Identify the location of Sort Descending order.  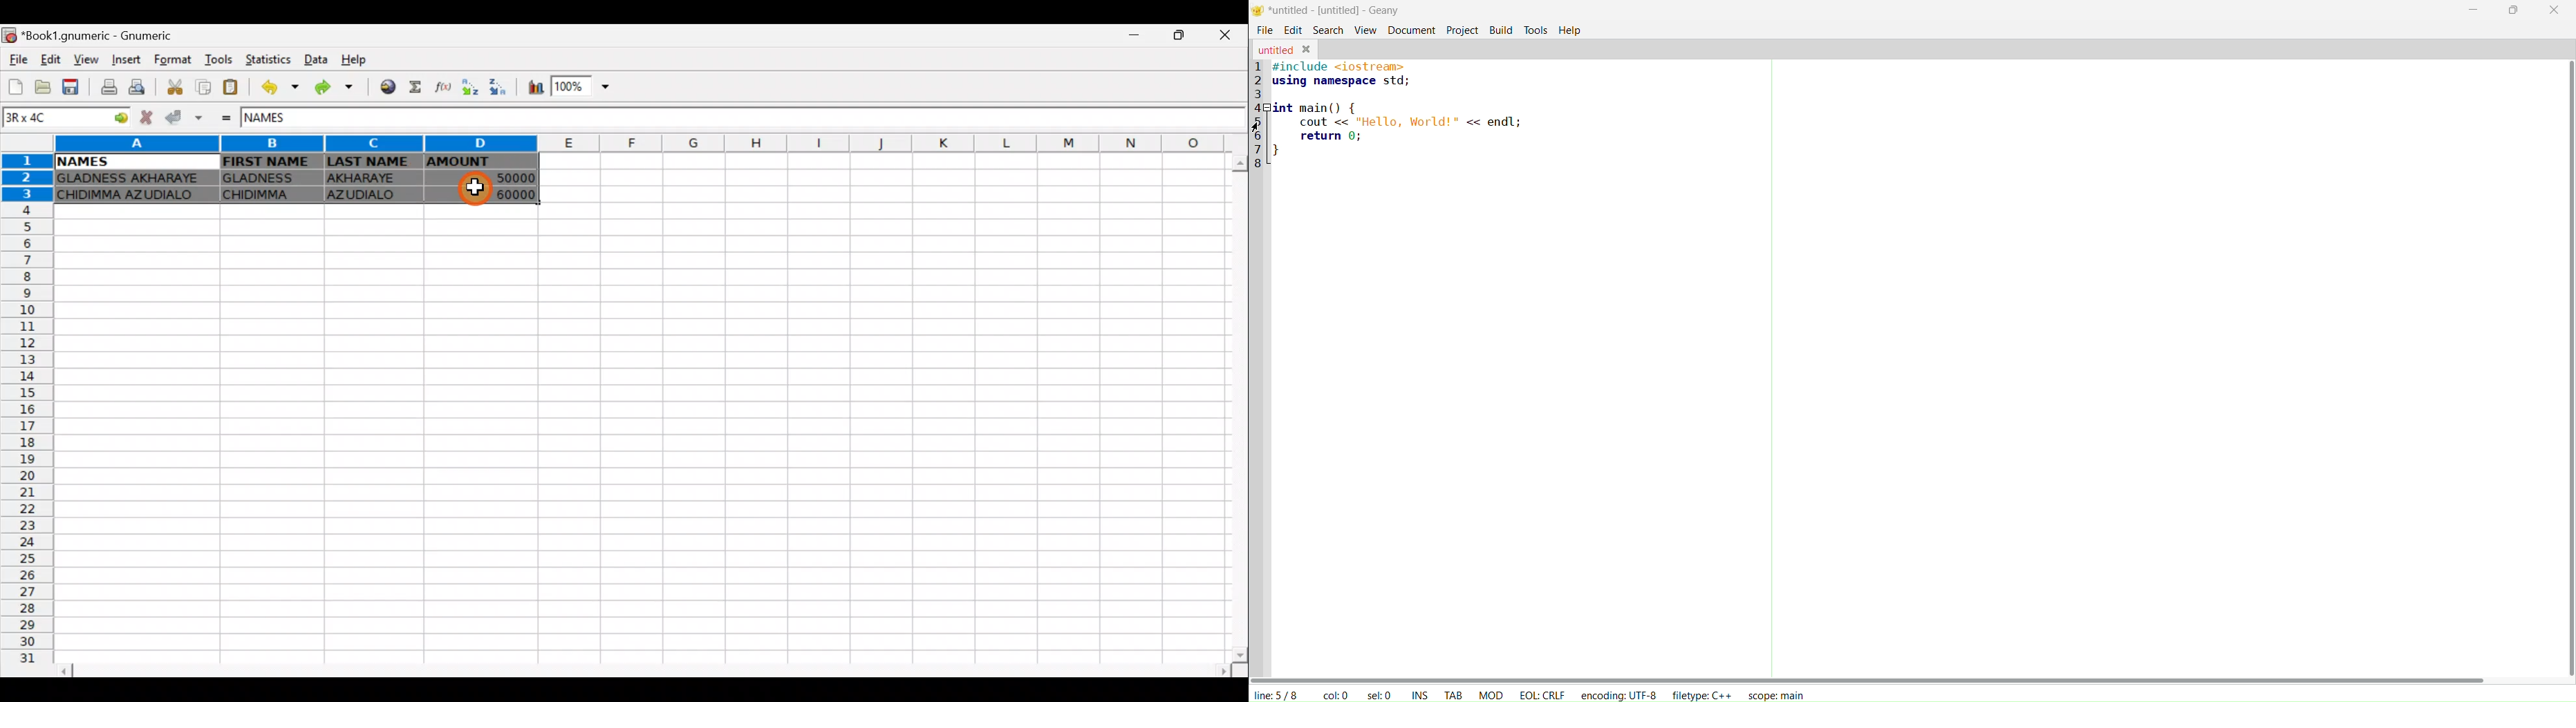
(496, 86).